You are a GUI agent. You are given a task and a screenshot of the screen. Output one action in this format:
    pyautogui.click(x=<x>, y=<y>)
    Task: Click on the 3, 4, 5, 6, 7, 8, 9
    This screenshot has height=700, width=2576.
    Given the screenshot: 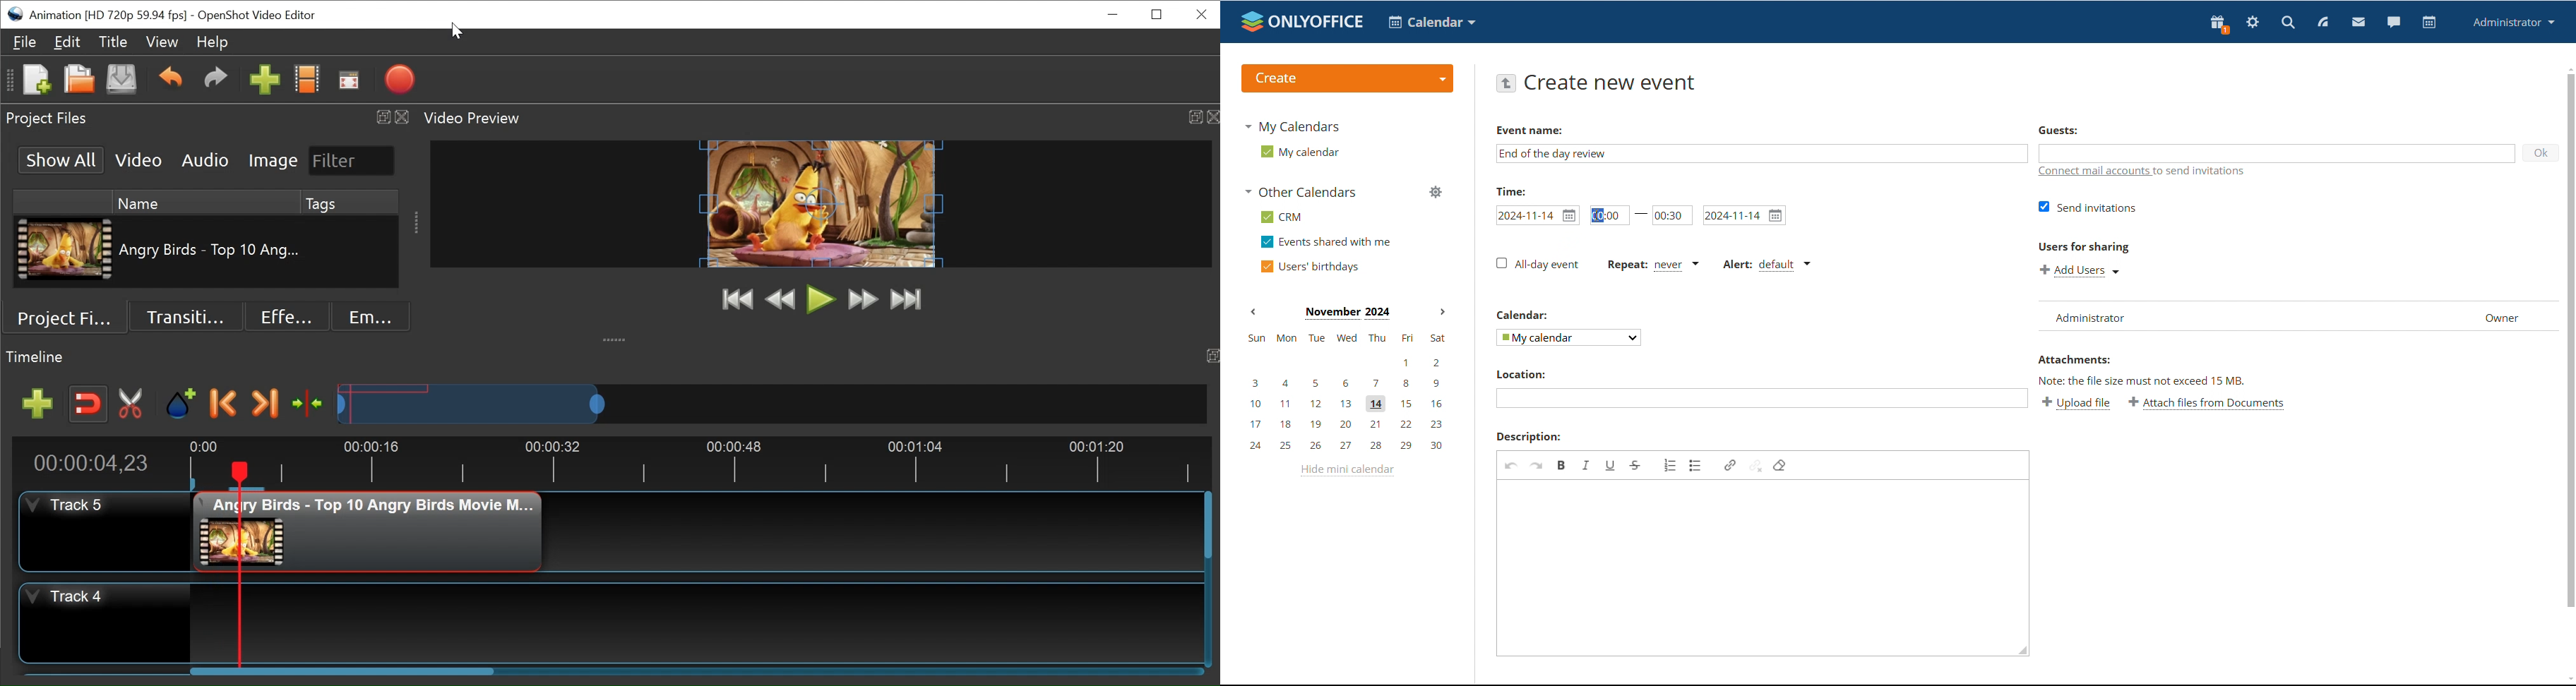 What is the action you would take?
    pyautogui.click(x=1347, y=382)
    